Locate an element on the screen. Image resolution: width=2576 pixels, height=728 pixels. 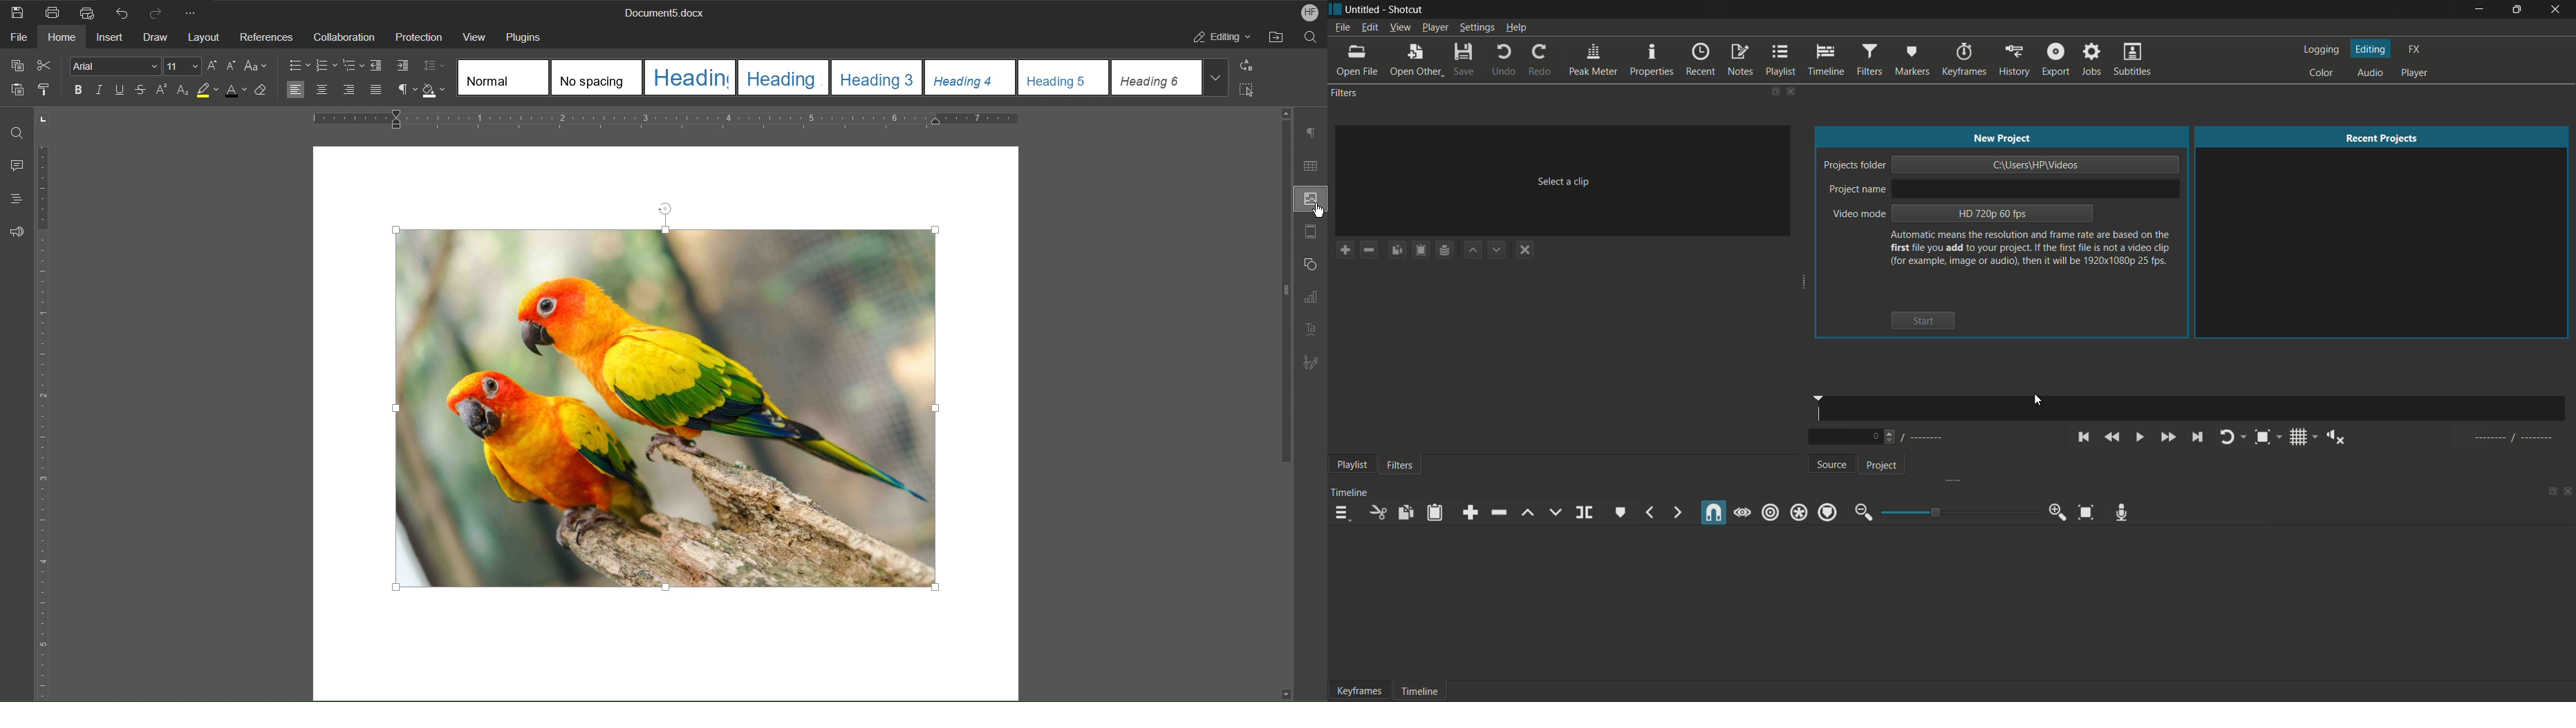
skip to the previous point is located at coordinates (2083, 437).